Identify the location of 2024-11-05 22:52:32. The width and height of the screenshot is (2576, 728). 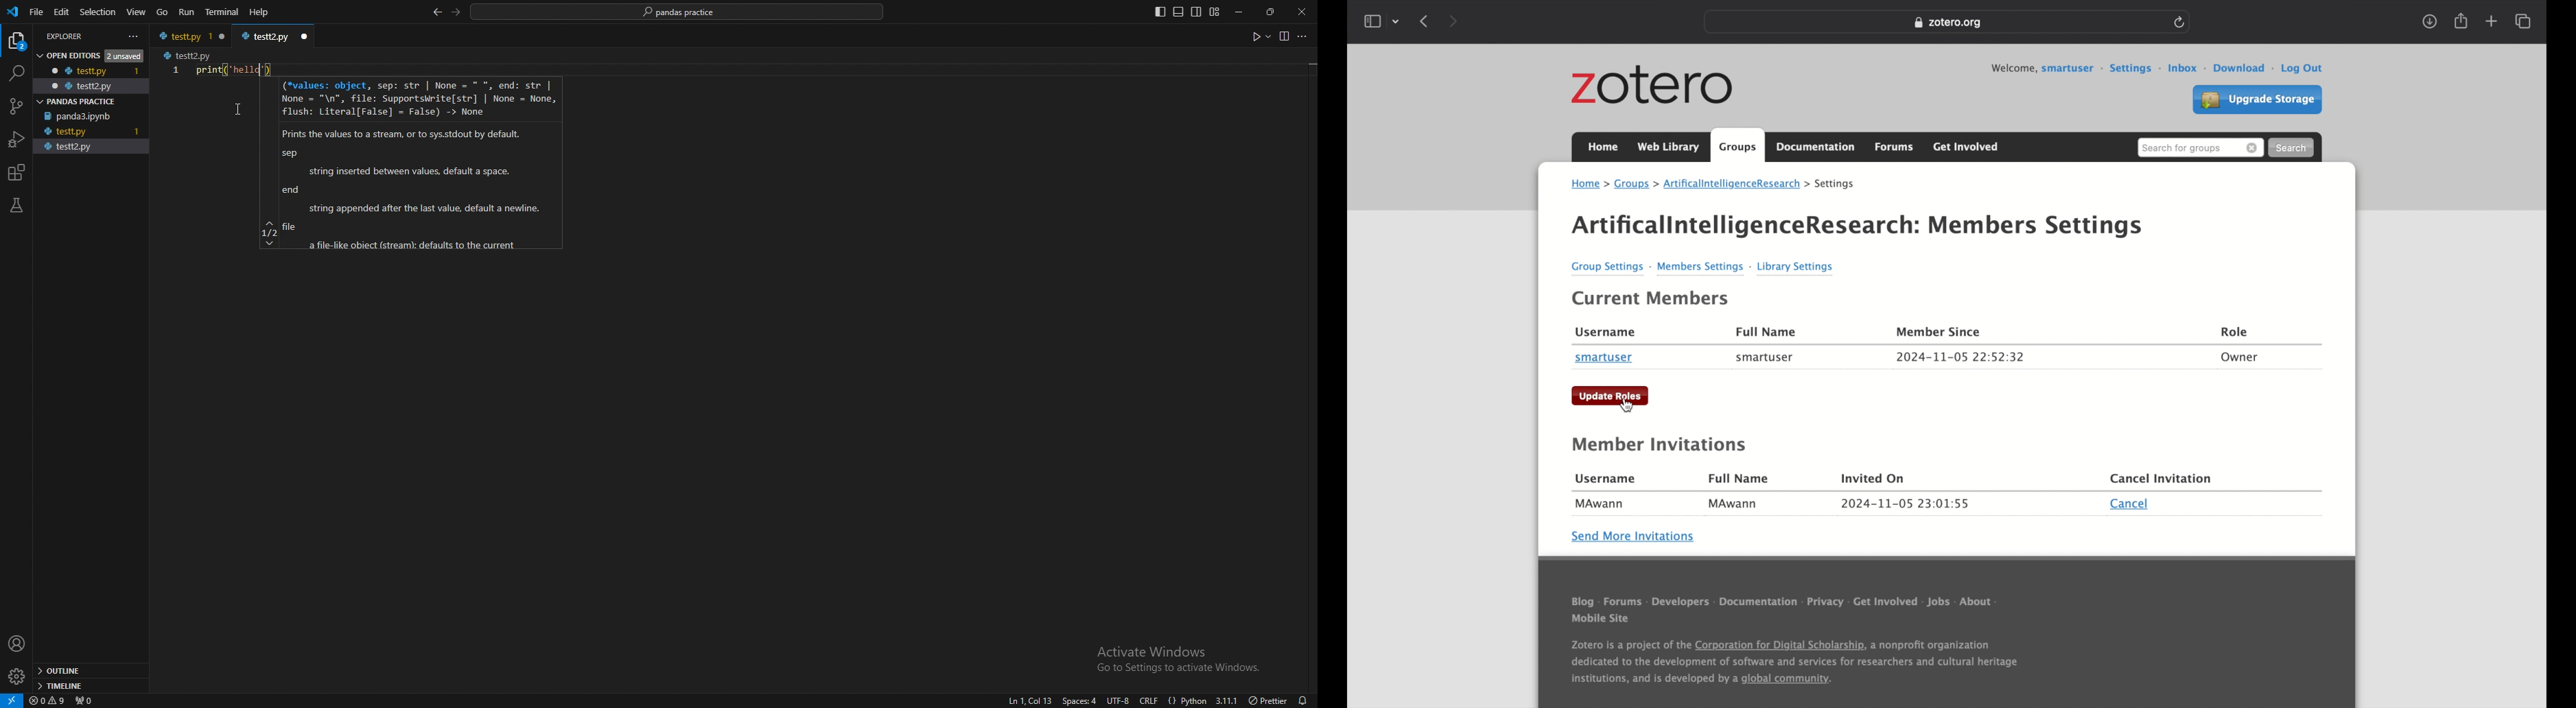
(1945, 357).